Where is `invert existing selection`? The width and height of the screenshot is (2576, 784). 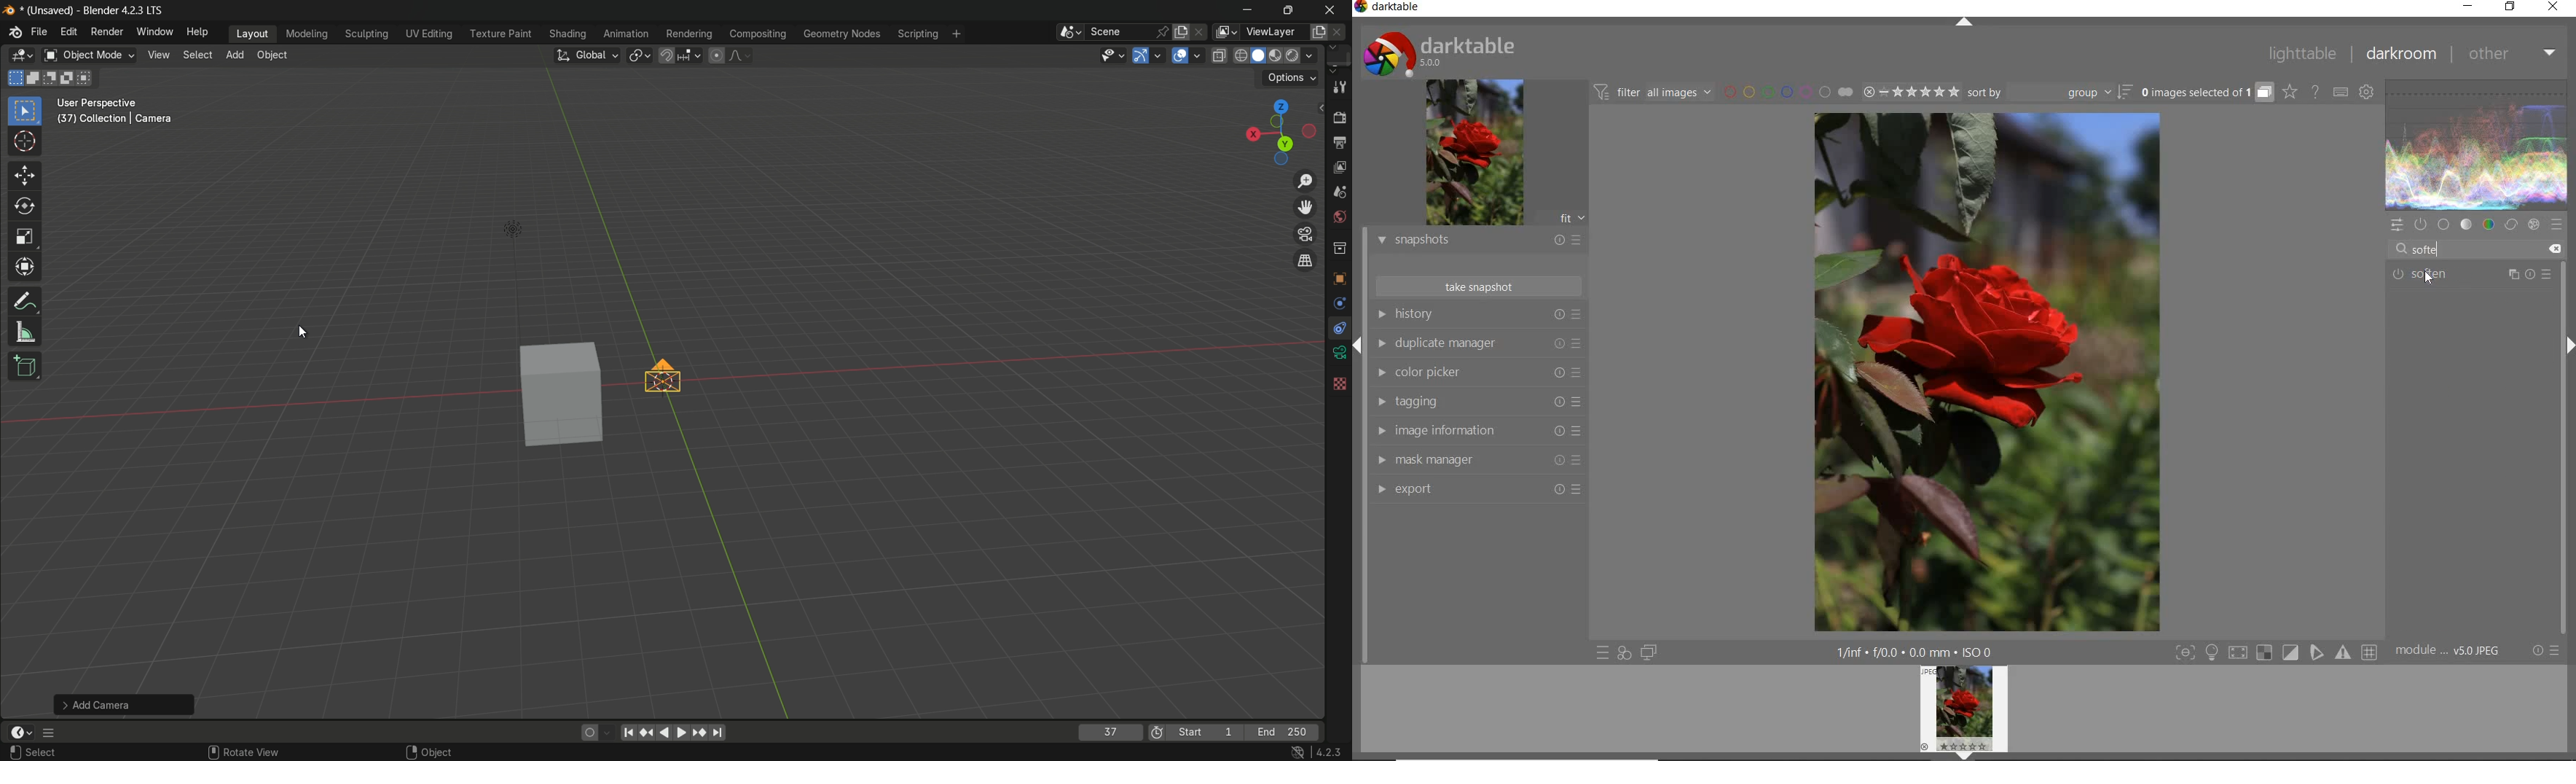 invert existing selection is located at coordinates (70, 78).